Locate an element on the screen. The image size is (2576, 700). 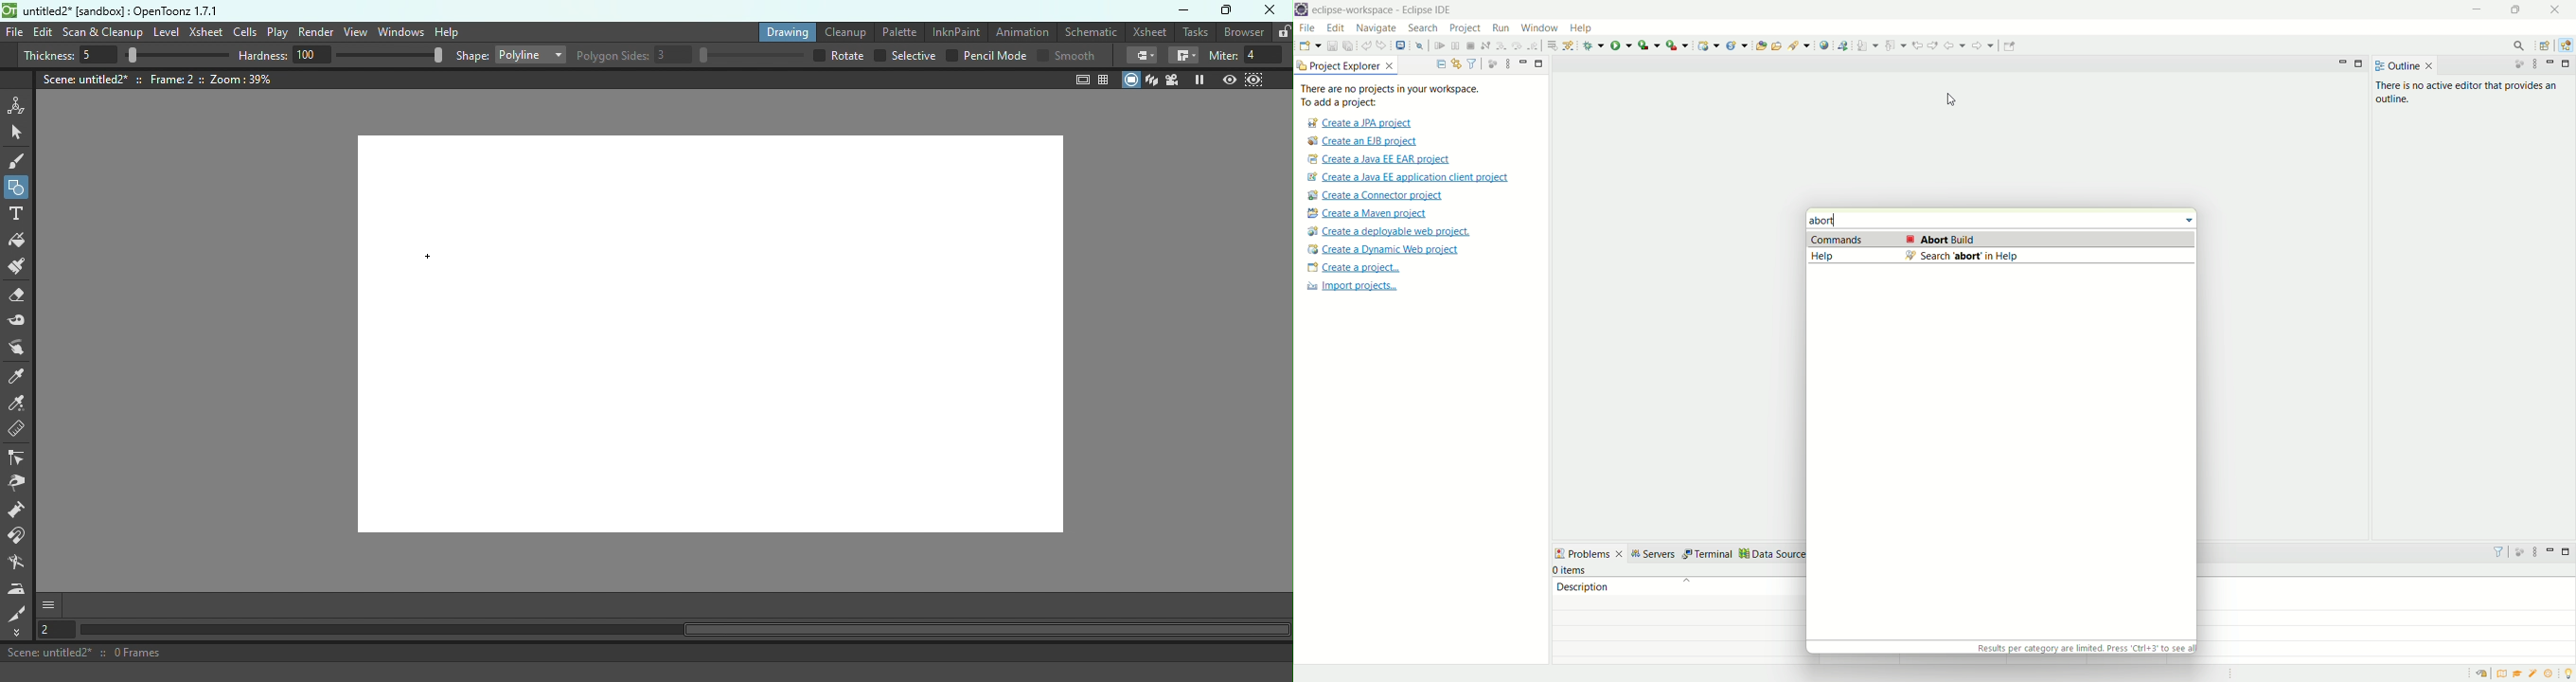
Tasks is located at coordinates (1196, 32).